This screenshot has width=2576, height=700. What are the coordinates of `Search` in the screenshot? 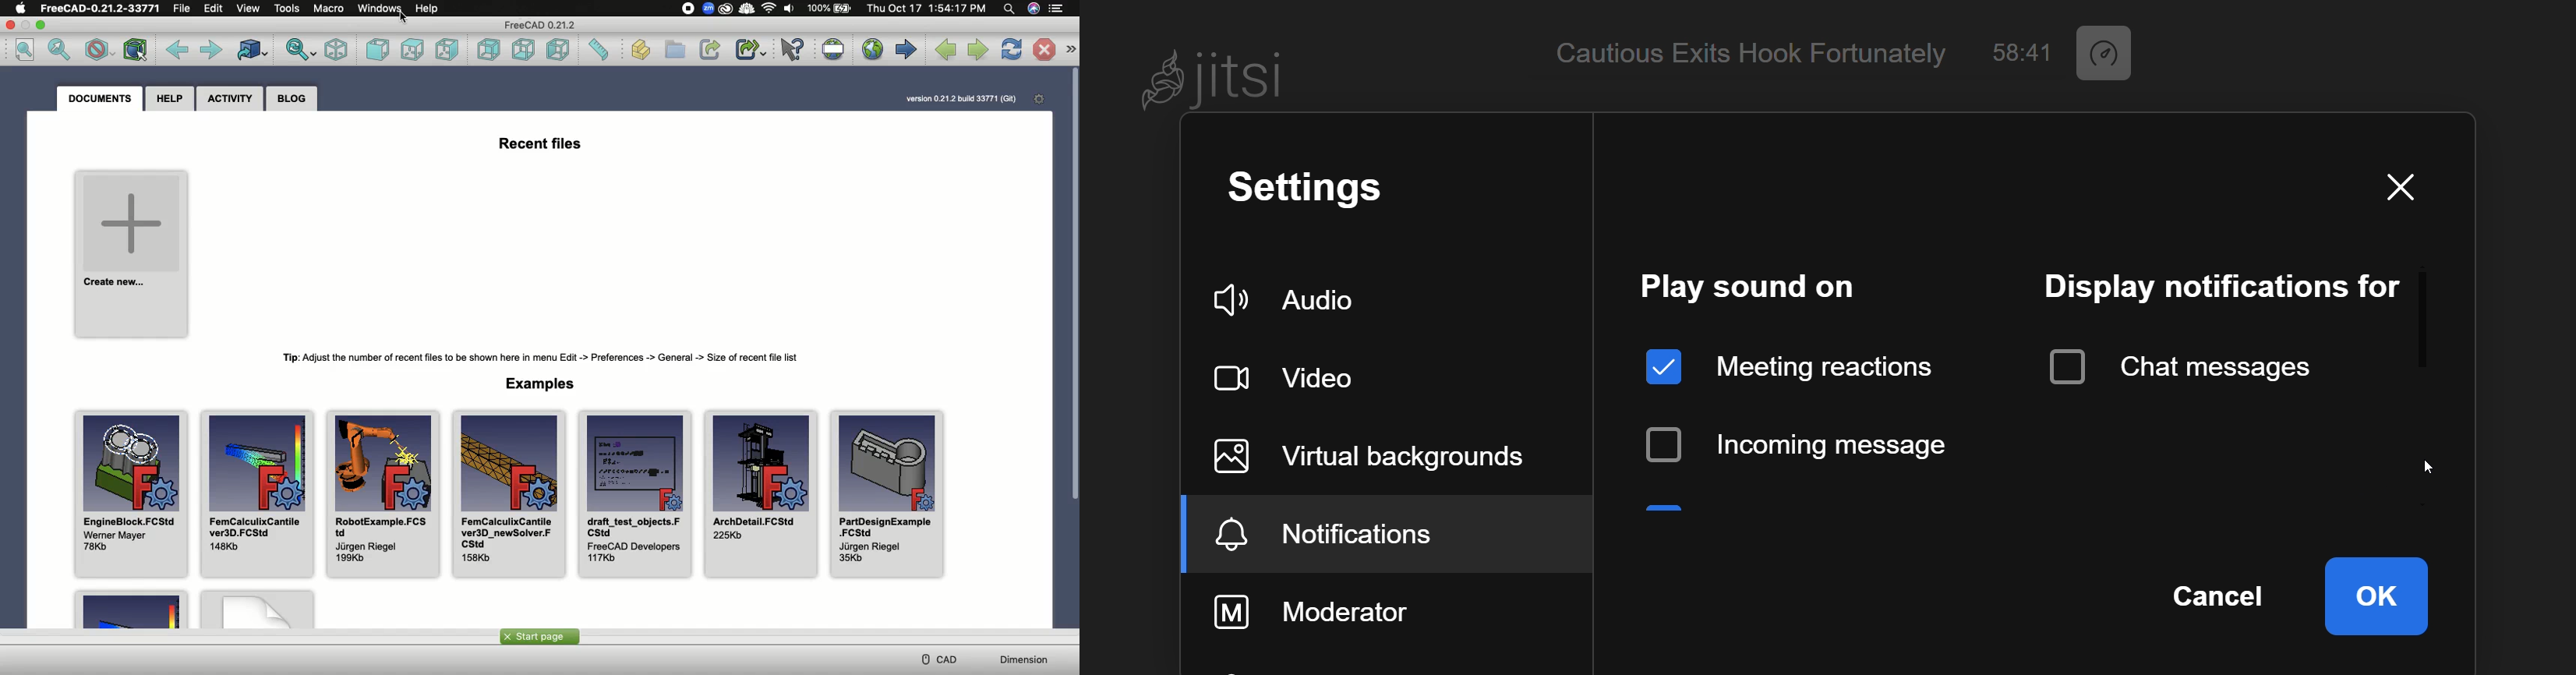 It's located at (1009, 9).